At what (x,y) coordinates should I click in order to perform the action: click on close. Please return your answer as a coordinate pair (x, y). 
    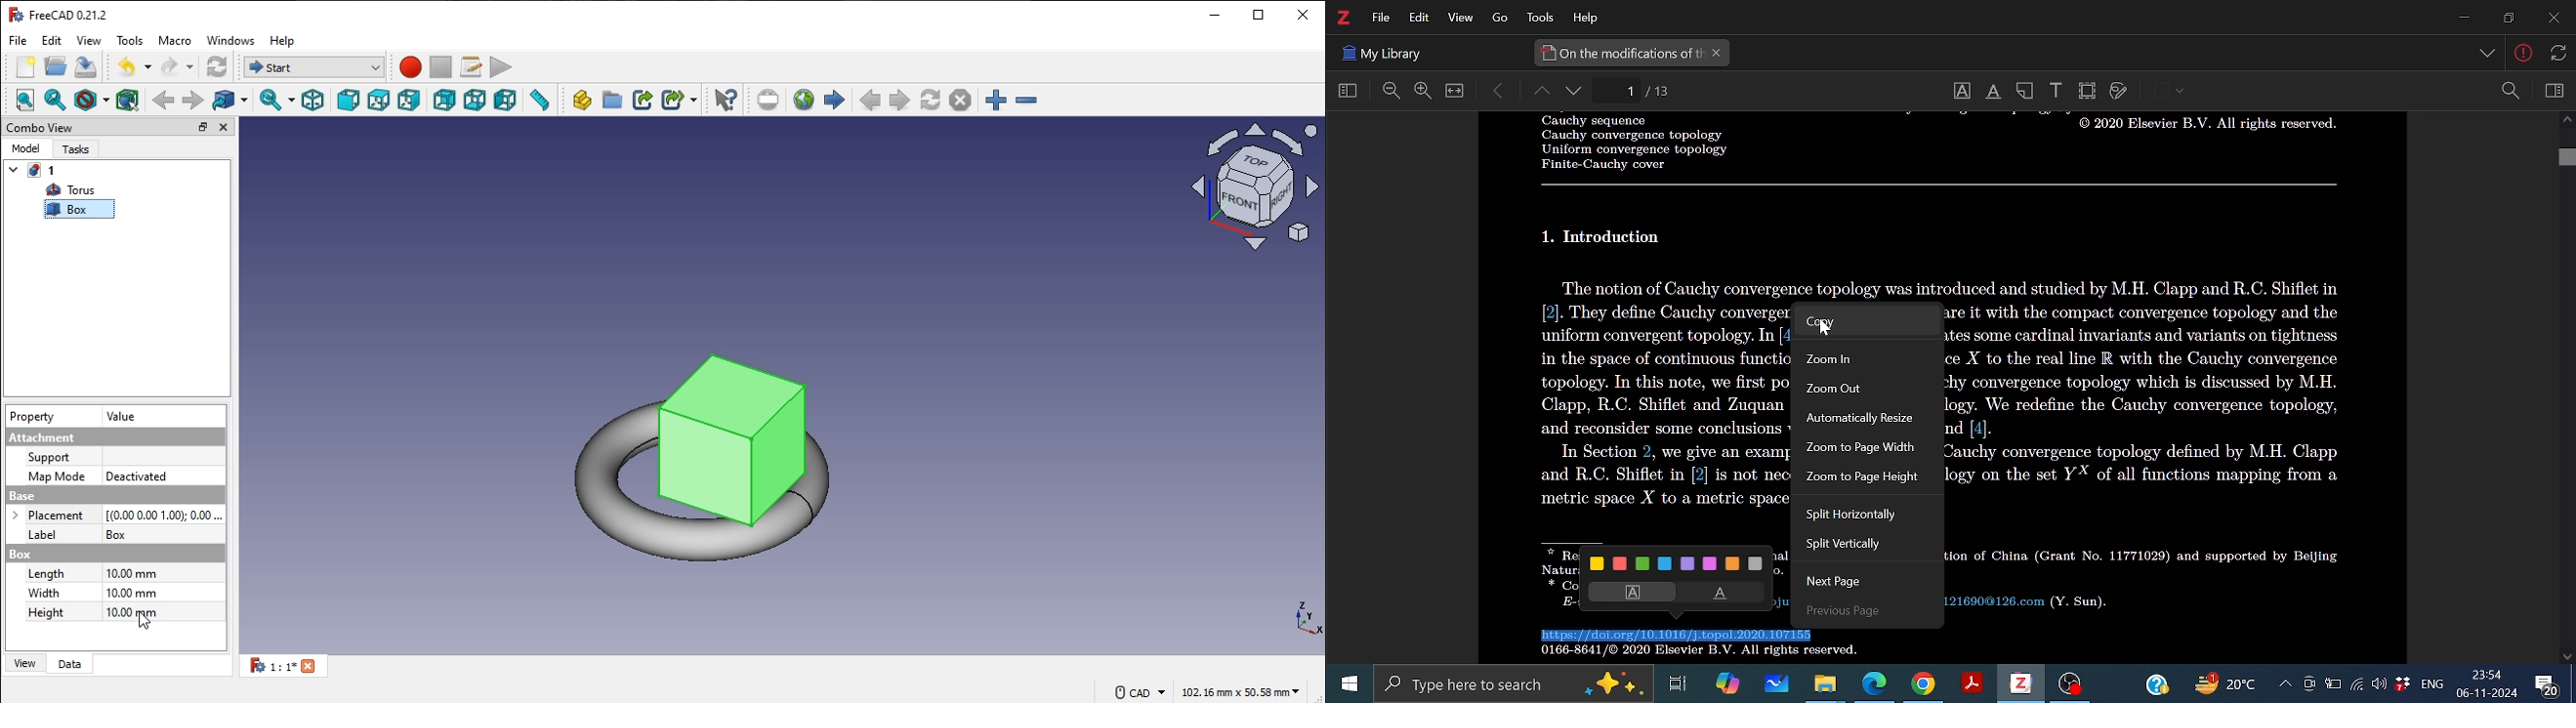
    Looking at the image, I should click on (223, 127).